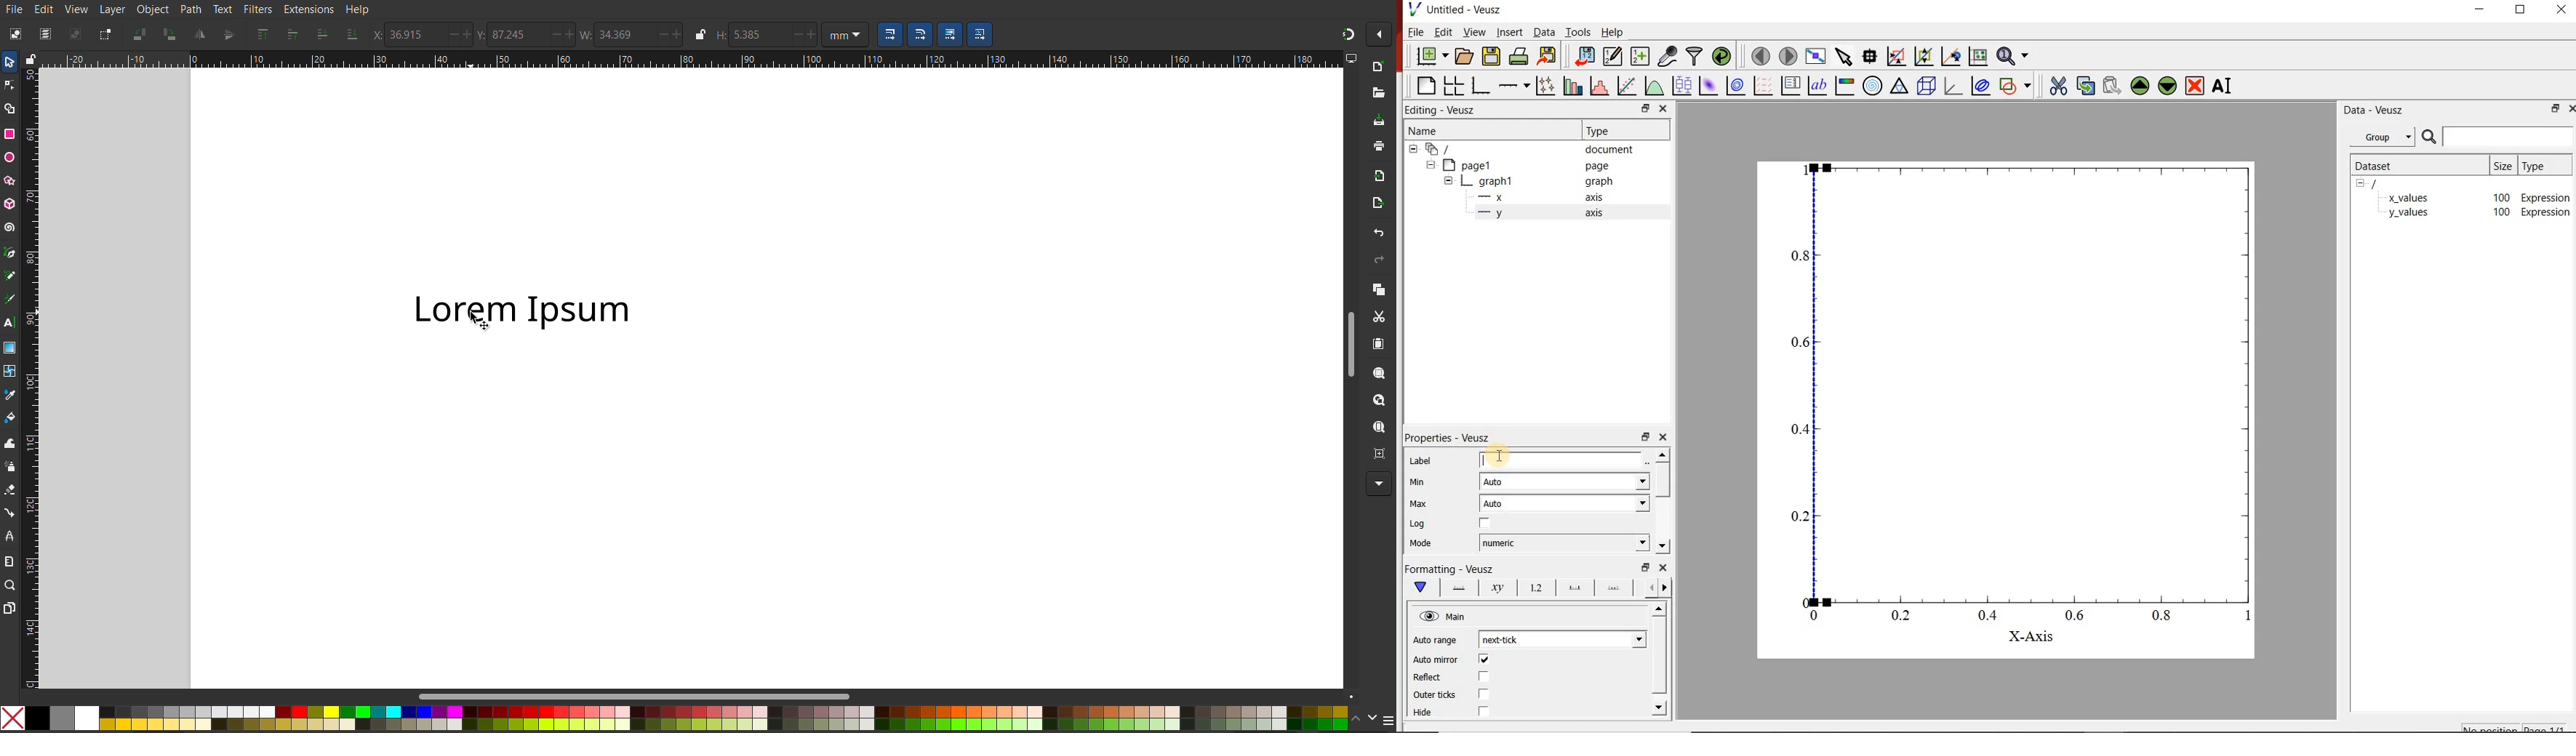  What do you see at coordinates (1662, 546) in the screenshot?
I see `move down` at bounding box center [1662, 546].